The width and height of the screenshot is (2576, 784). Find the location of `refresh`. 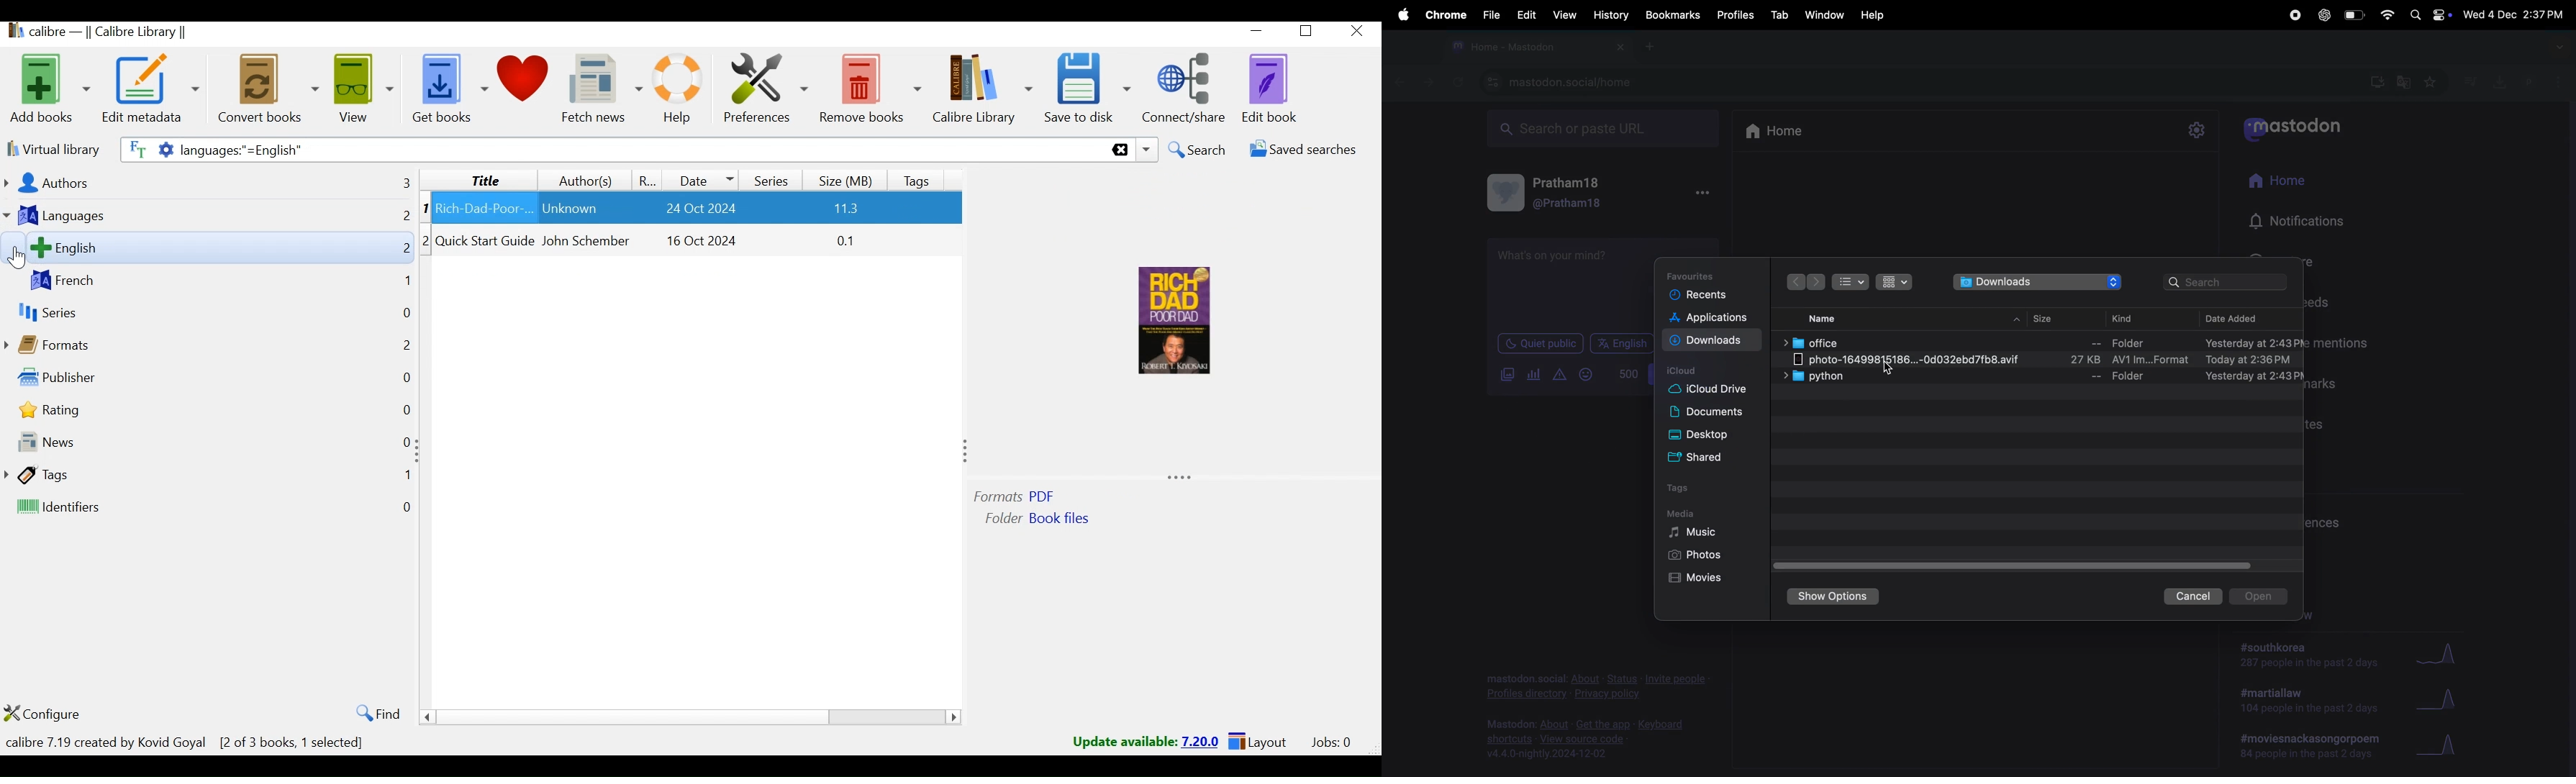

refresh is located at coordinates (1456, 82).